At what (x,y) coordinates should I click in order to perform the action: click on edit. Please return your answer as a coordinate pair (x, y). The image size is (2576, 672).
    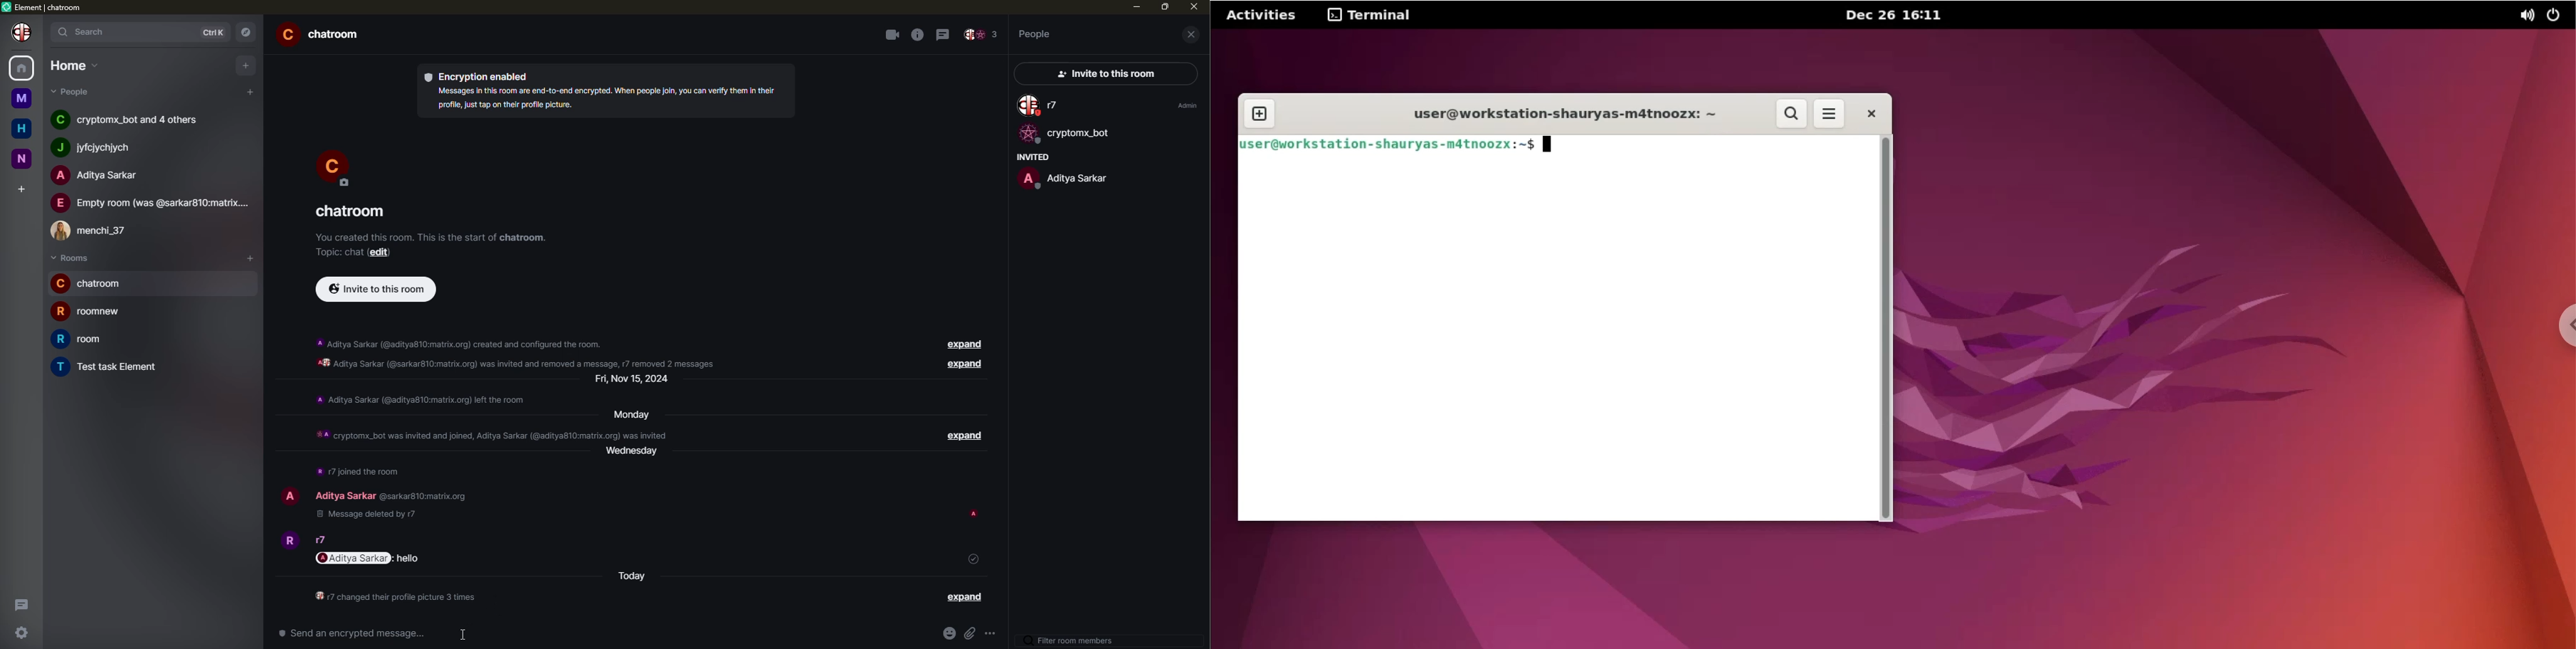
    Looking at the image, I should click on (379, 253).